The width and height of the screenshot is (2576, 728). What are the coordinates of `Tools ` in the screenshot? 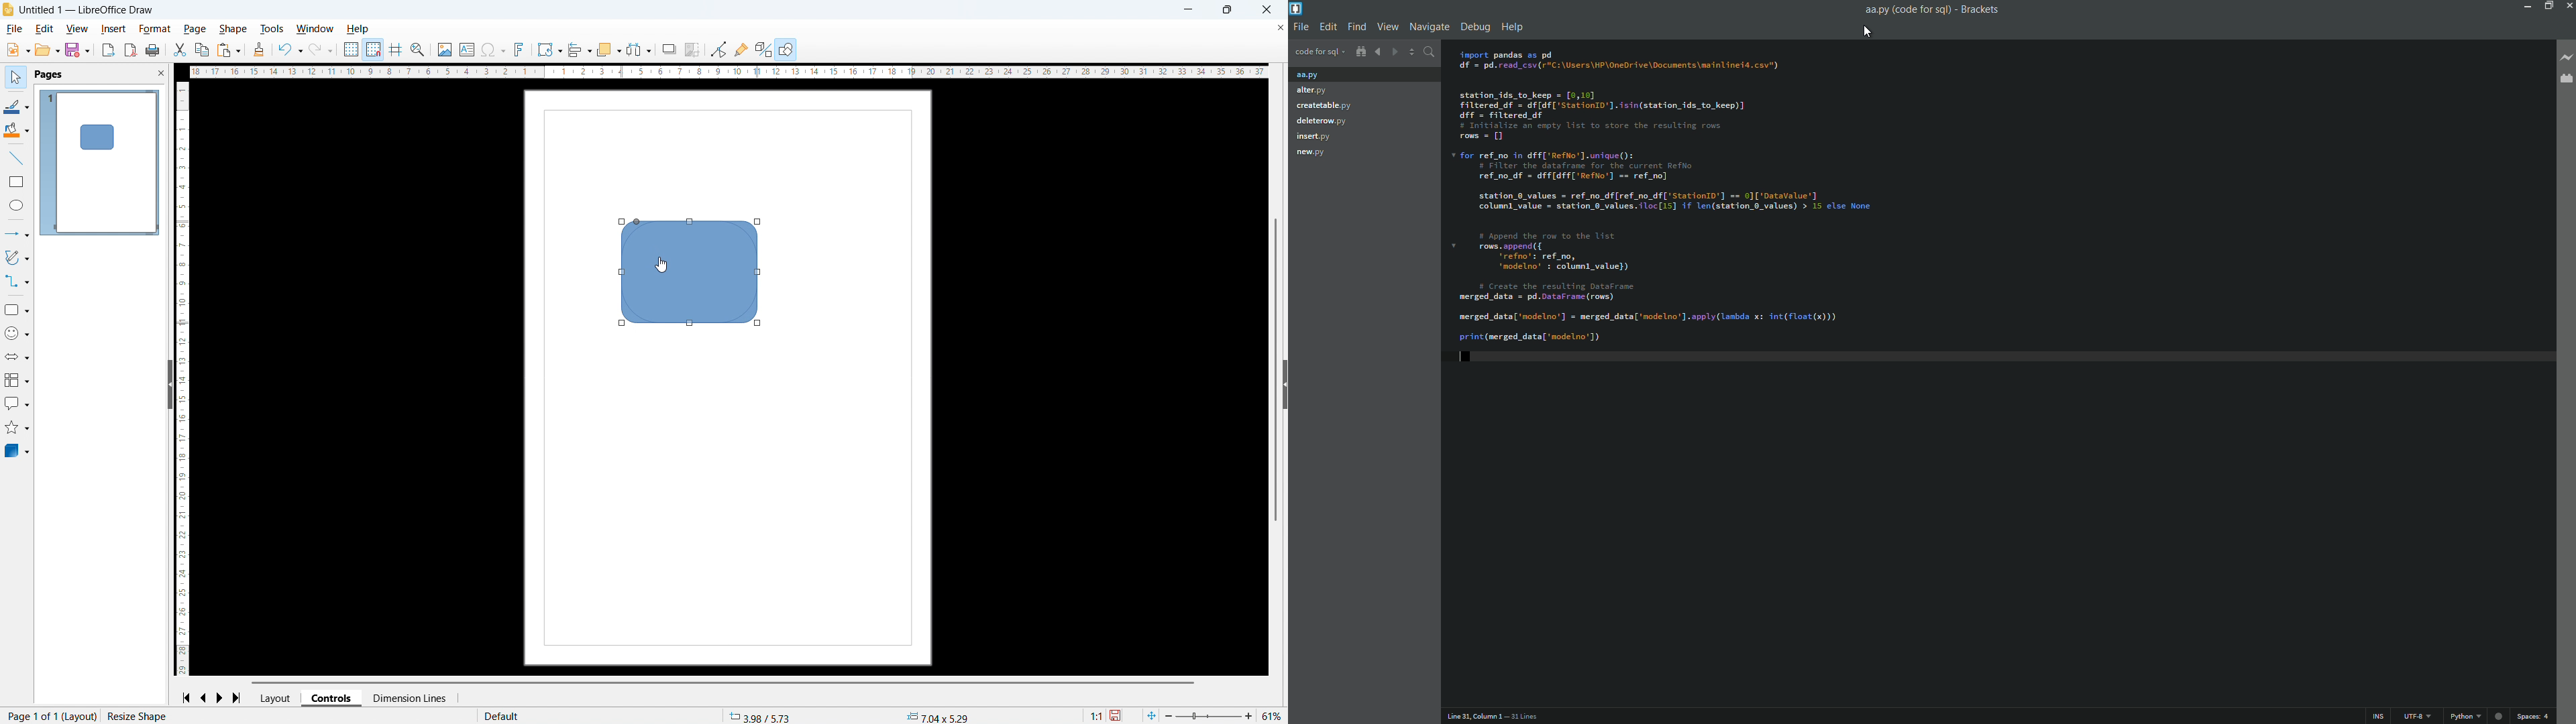 It's located at (272, 28).